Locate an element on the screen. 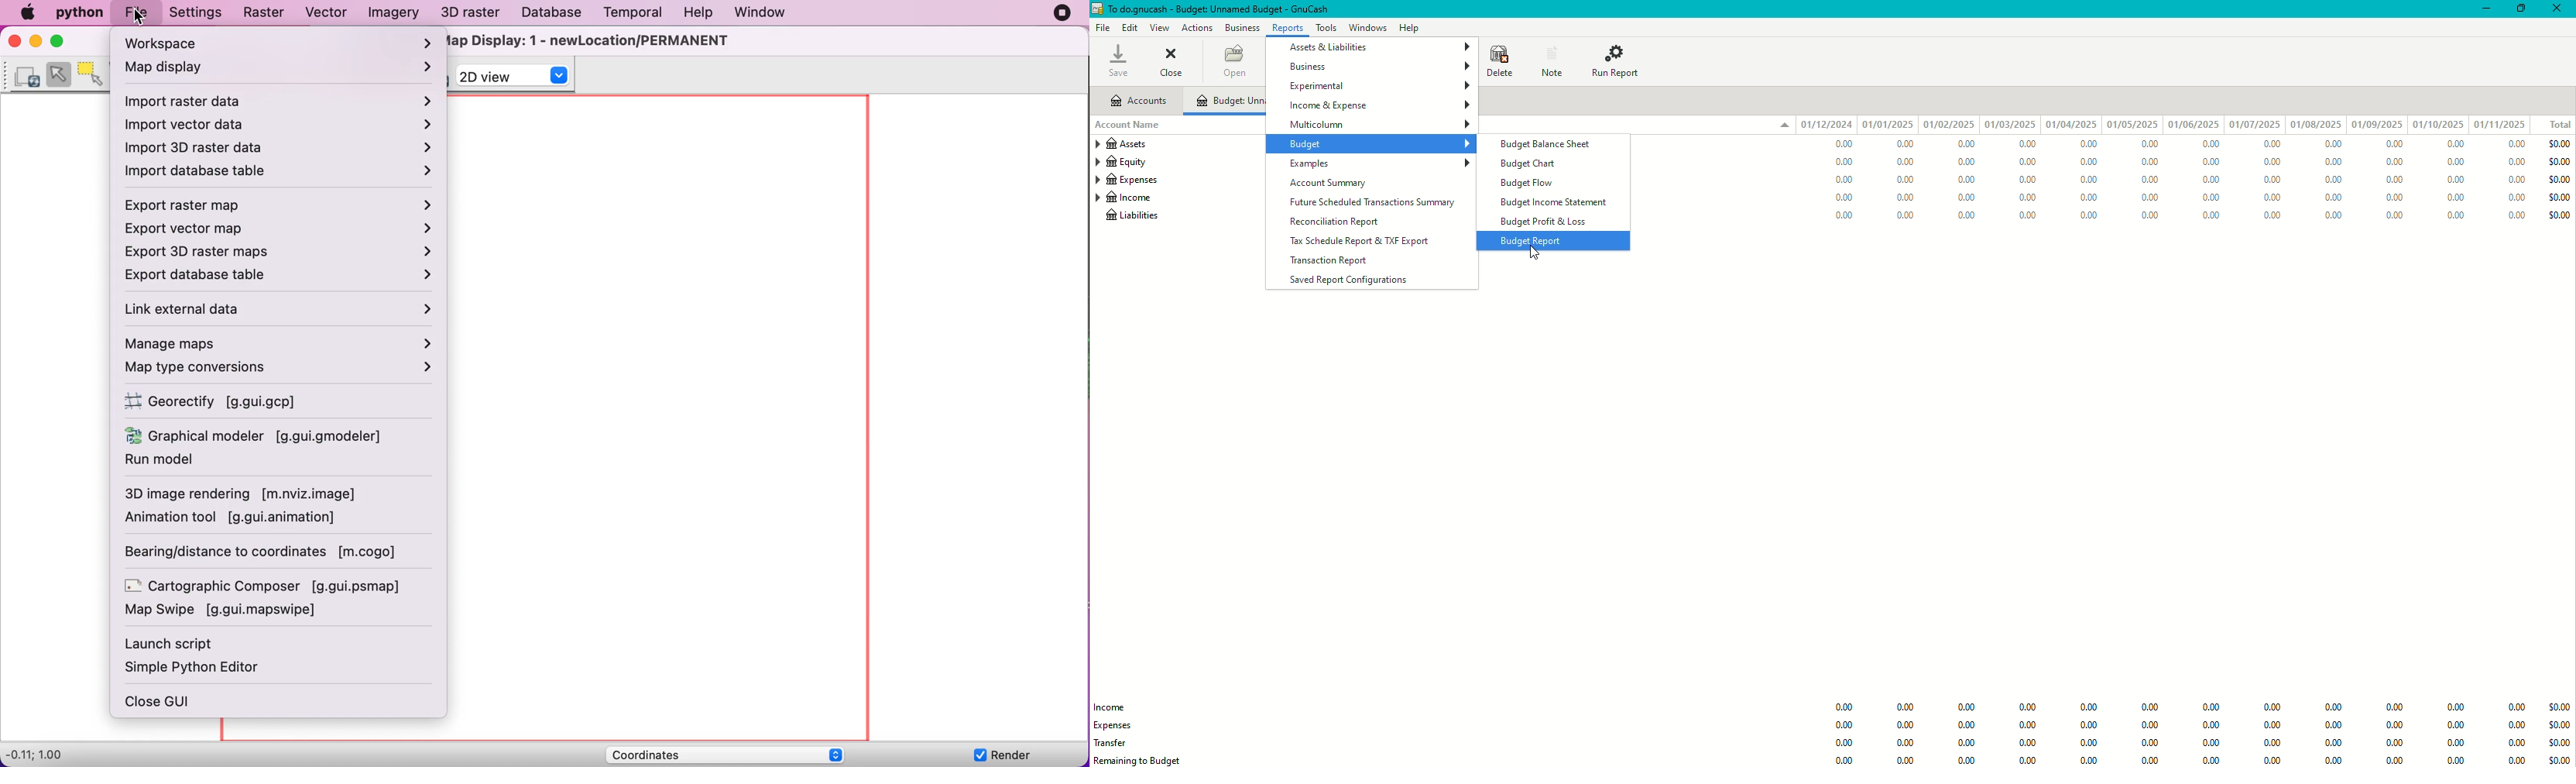 The height and width of the screenshot is (784, 2576). 0.00 is located at coordinates (1847, 745).